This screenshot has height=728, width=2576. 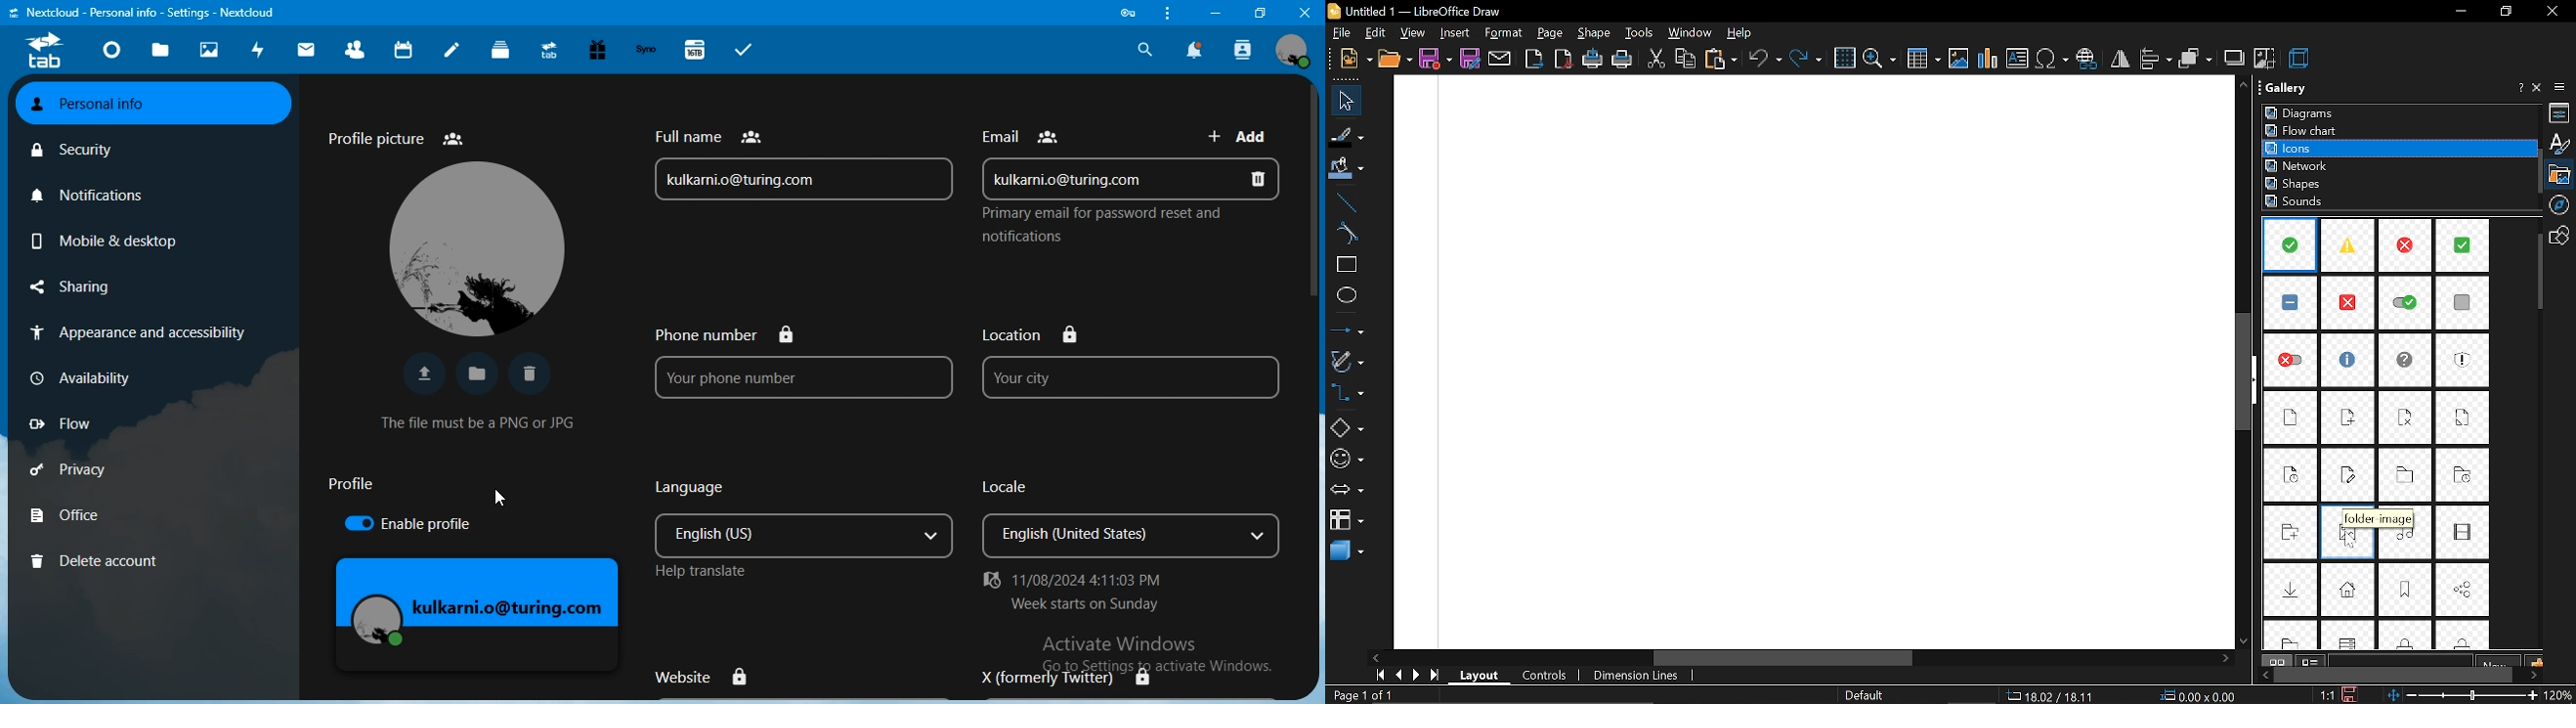 What do you see at coordinates (1720, 59) in the screenshot?
I see `paste` at bounding box center [1720, 59].